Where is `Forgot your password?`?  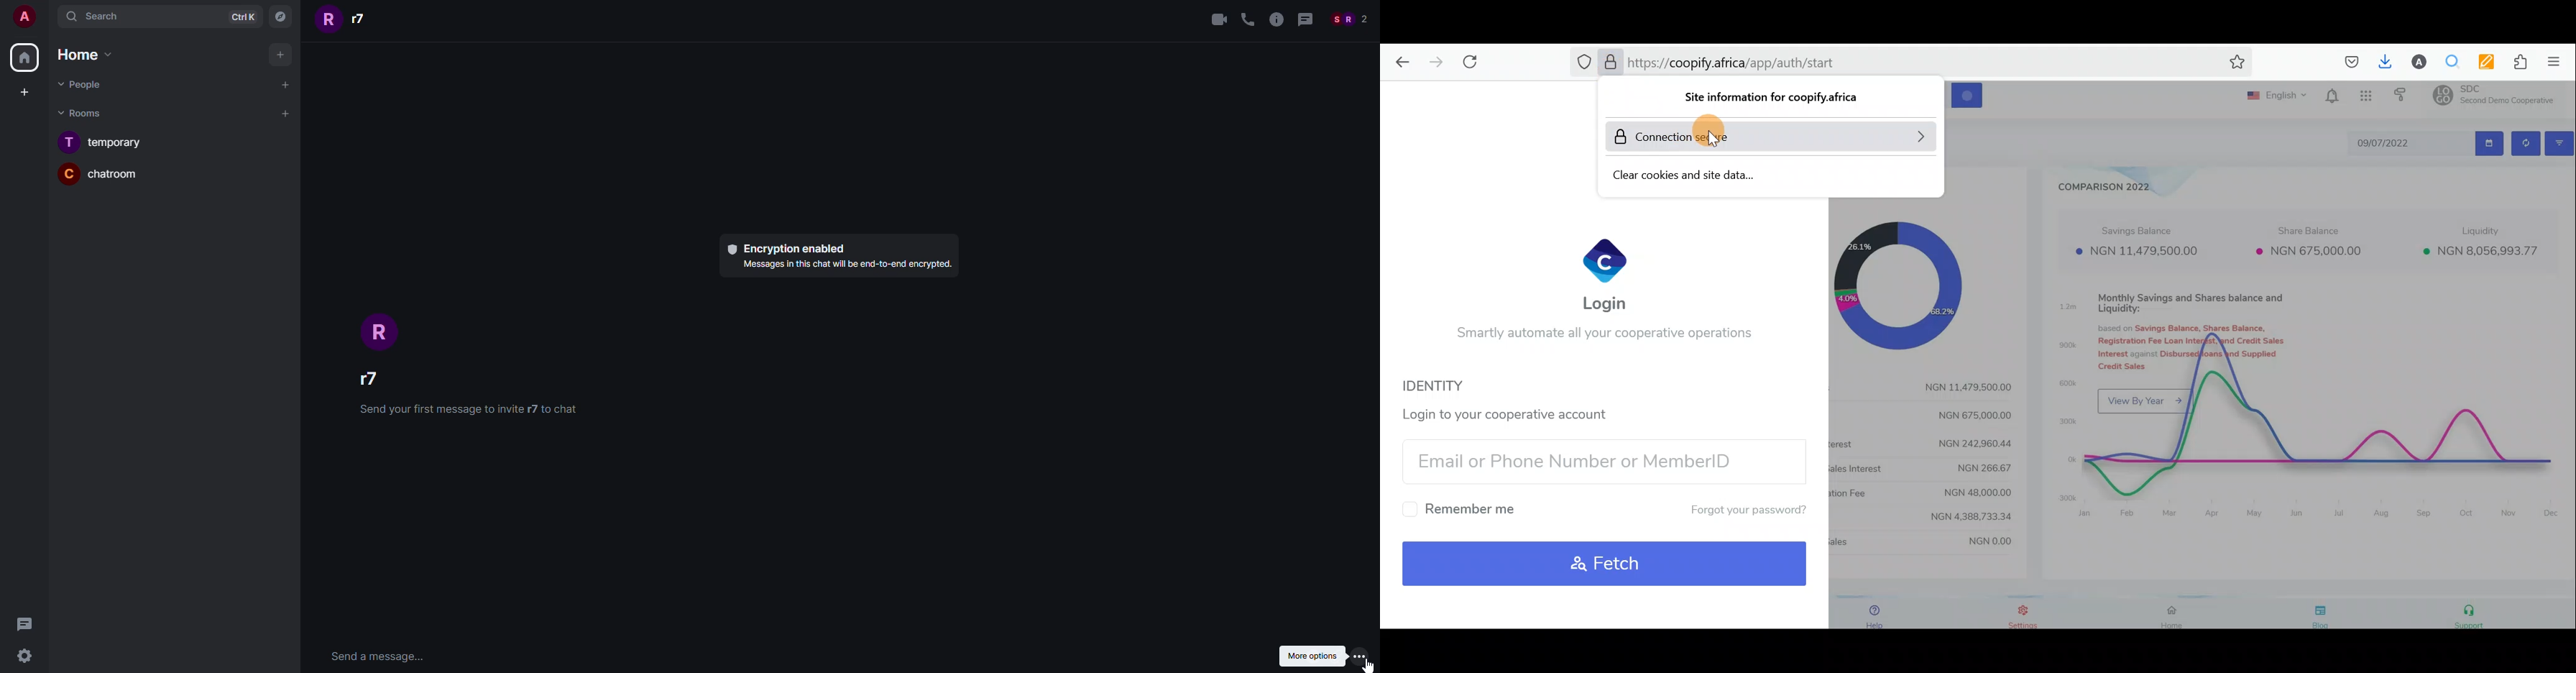
Forgot your password? is located at coordinates (1737, 510).